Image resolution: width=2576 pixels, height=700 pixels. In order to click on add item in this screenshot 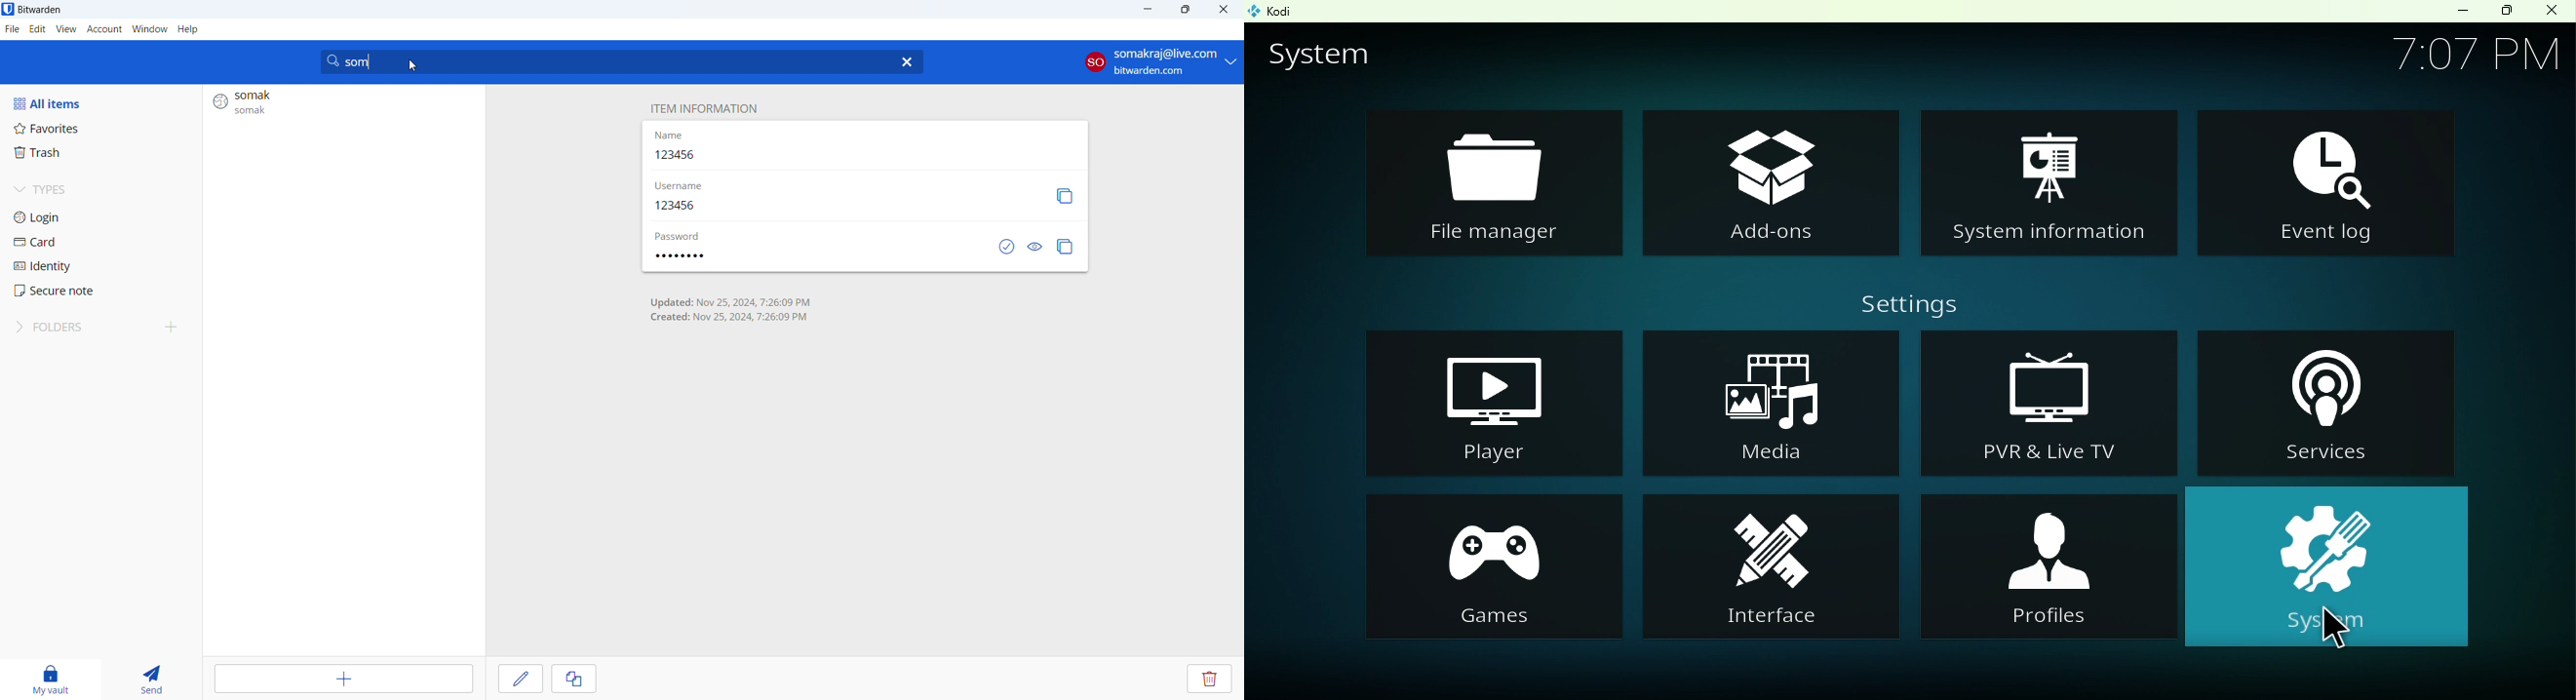, I will do `click(344, 679)`.